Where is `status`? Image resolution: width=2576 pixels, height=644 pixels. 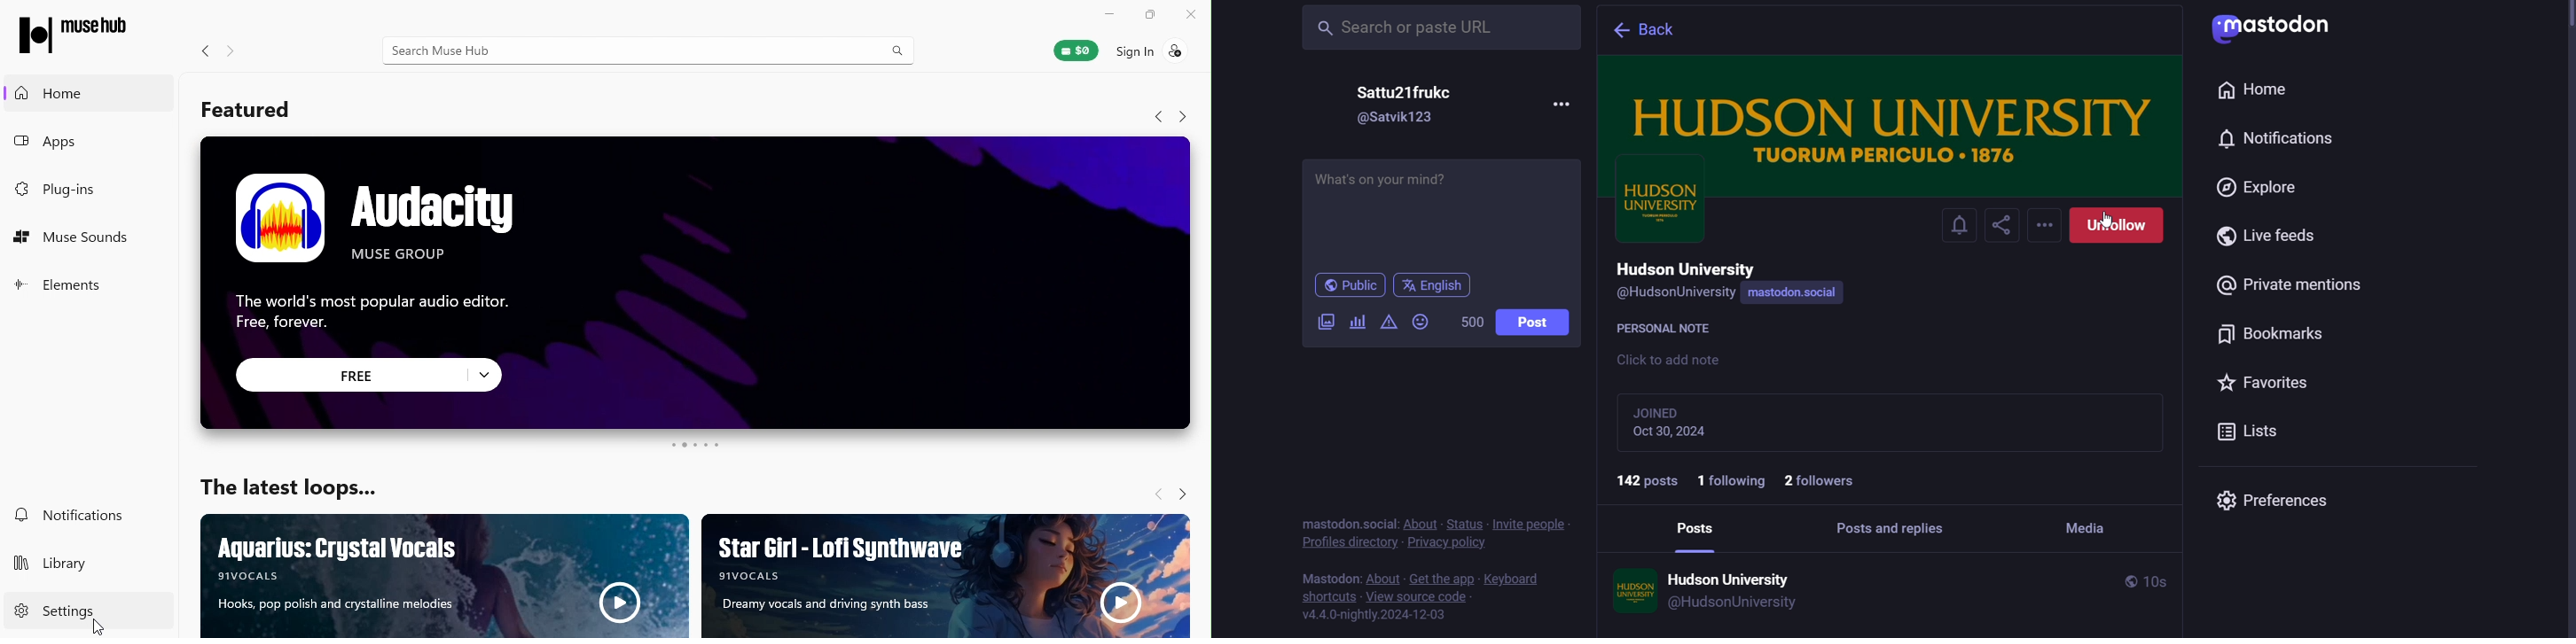 status is located at coordinates (1465, 523).